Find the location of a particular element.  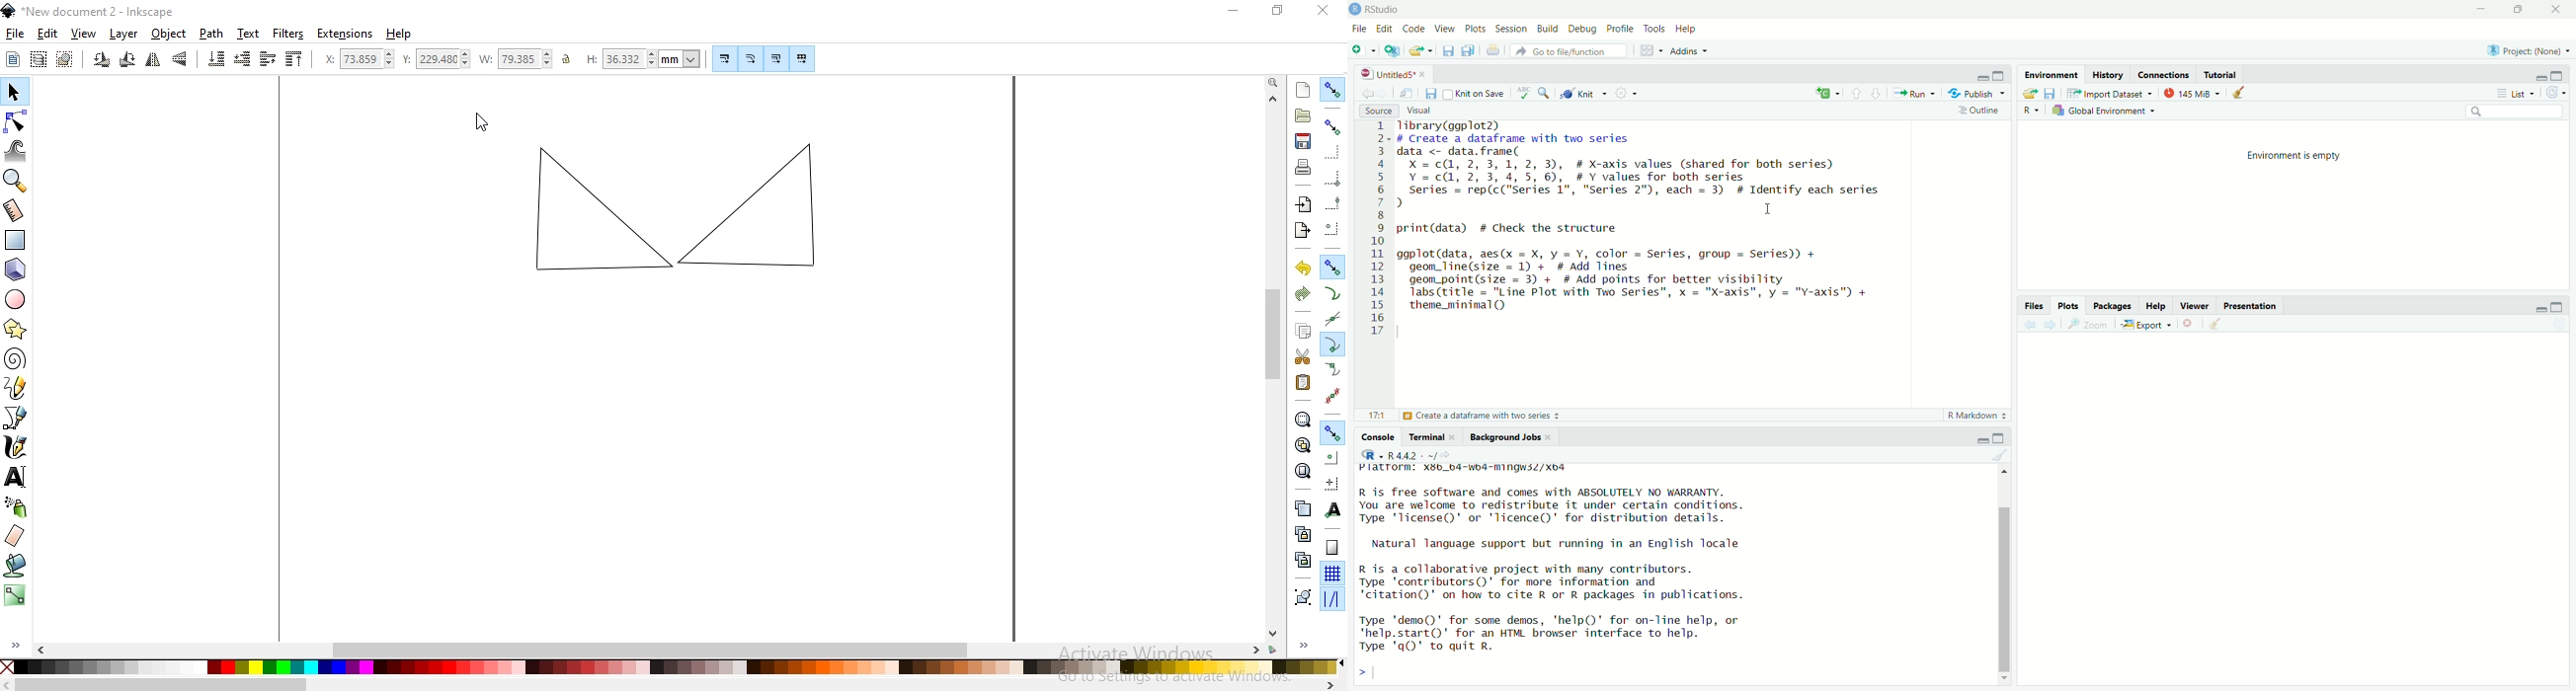

Create a dataframe with two series is located at coordinates (1482, 416).